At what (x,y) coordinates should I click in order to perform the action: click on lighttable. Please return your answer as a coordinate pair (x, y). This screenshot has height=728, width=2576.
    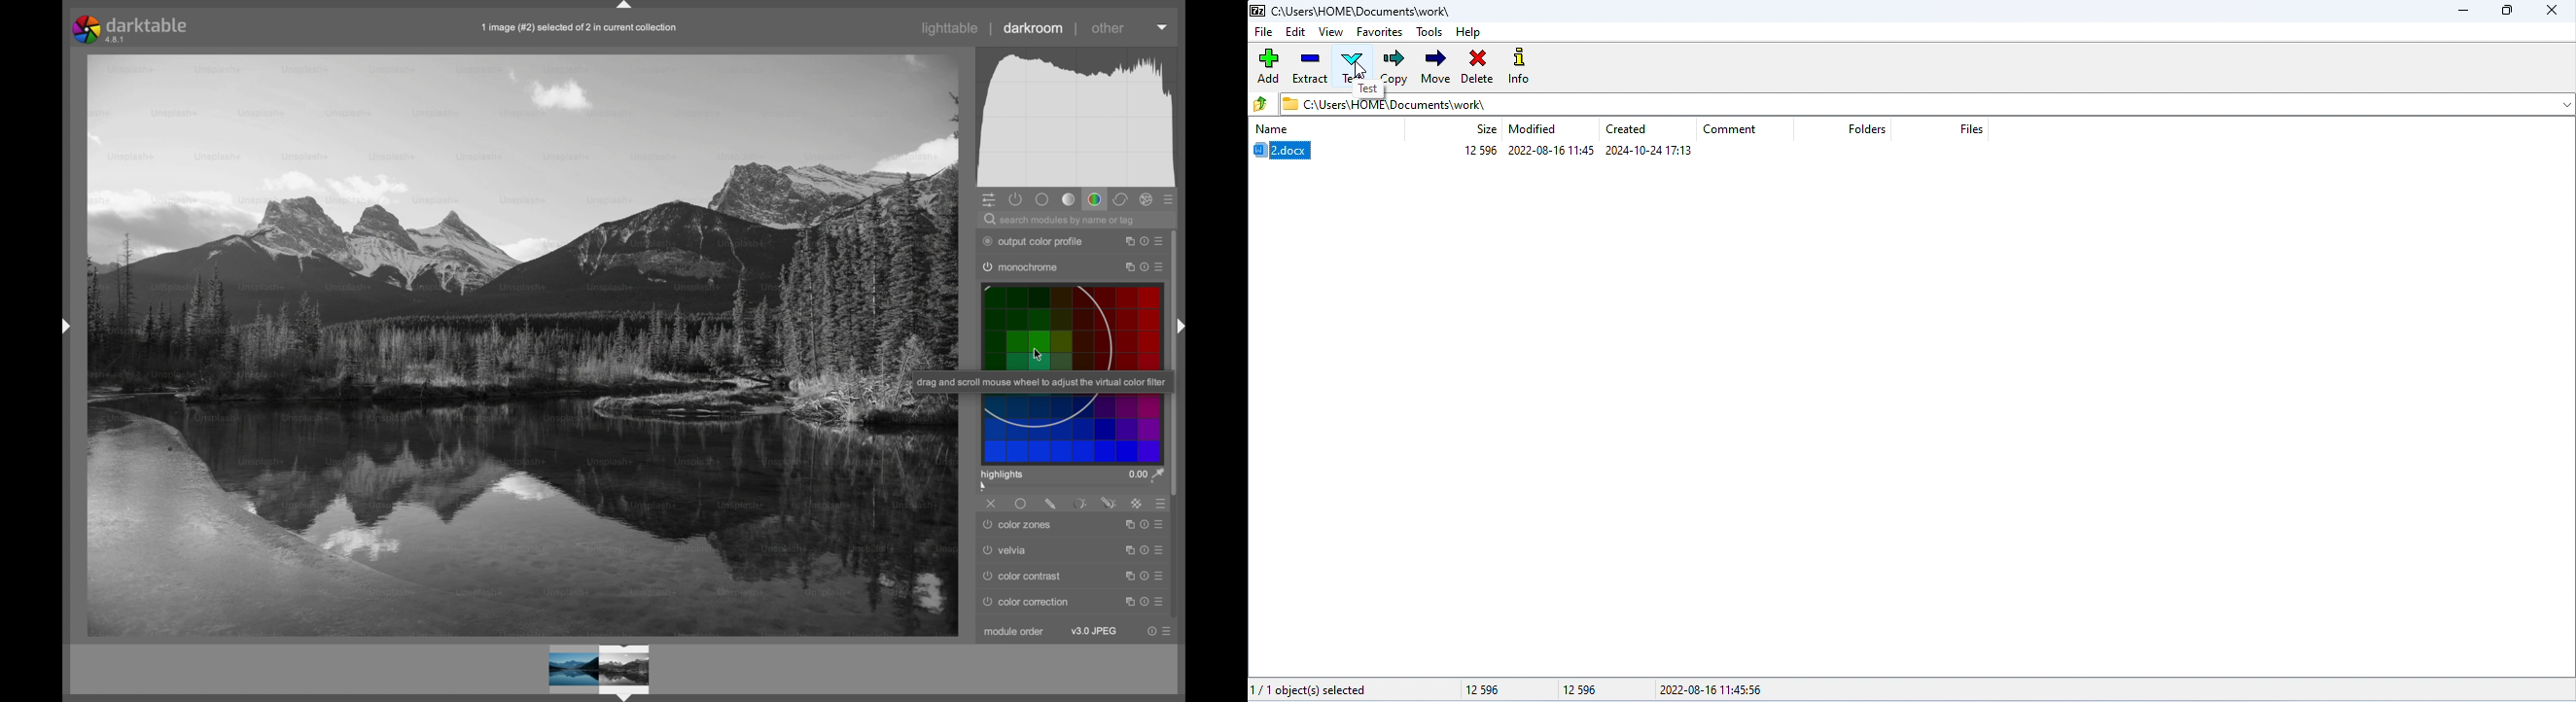
    Looking at the image, I should click on (949, 28).